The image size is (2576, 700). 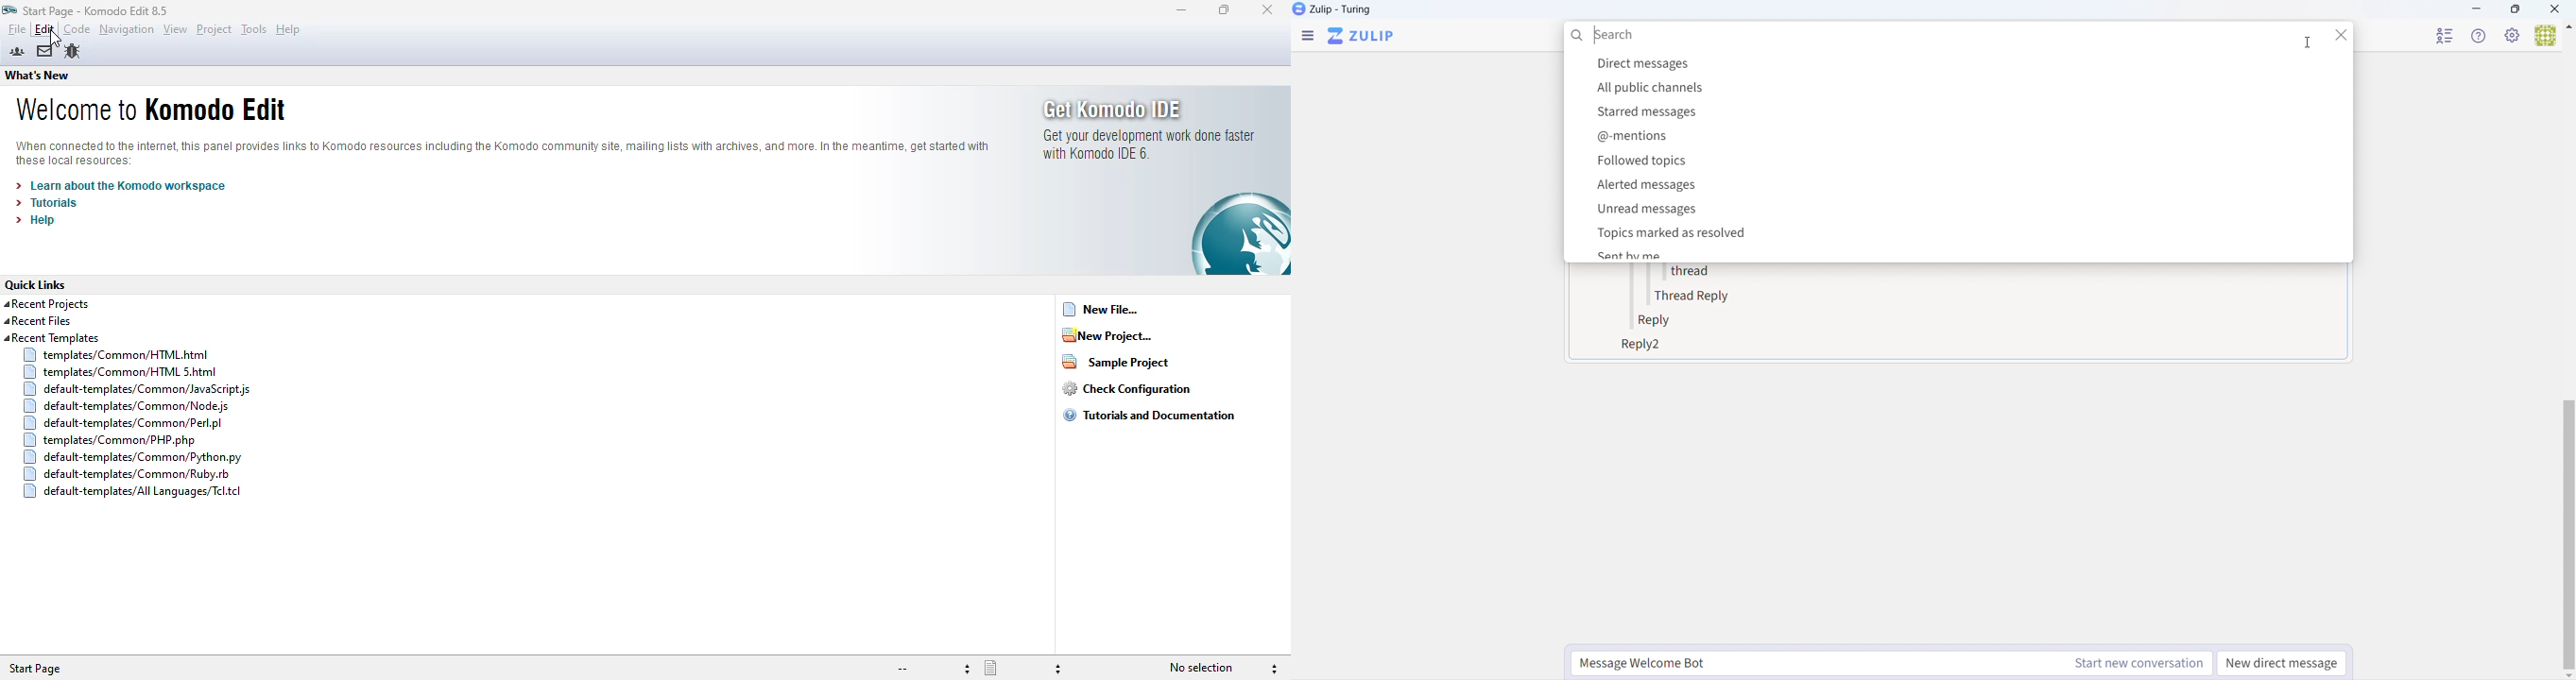 What do you see at coordinates (2336, 35) in the screenshot?
I see `Close` at bounding box center [2336, 35].